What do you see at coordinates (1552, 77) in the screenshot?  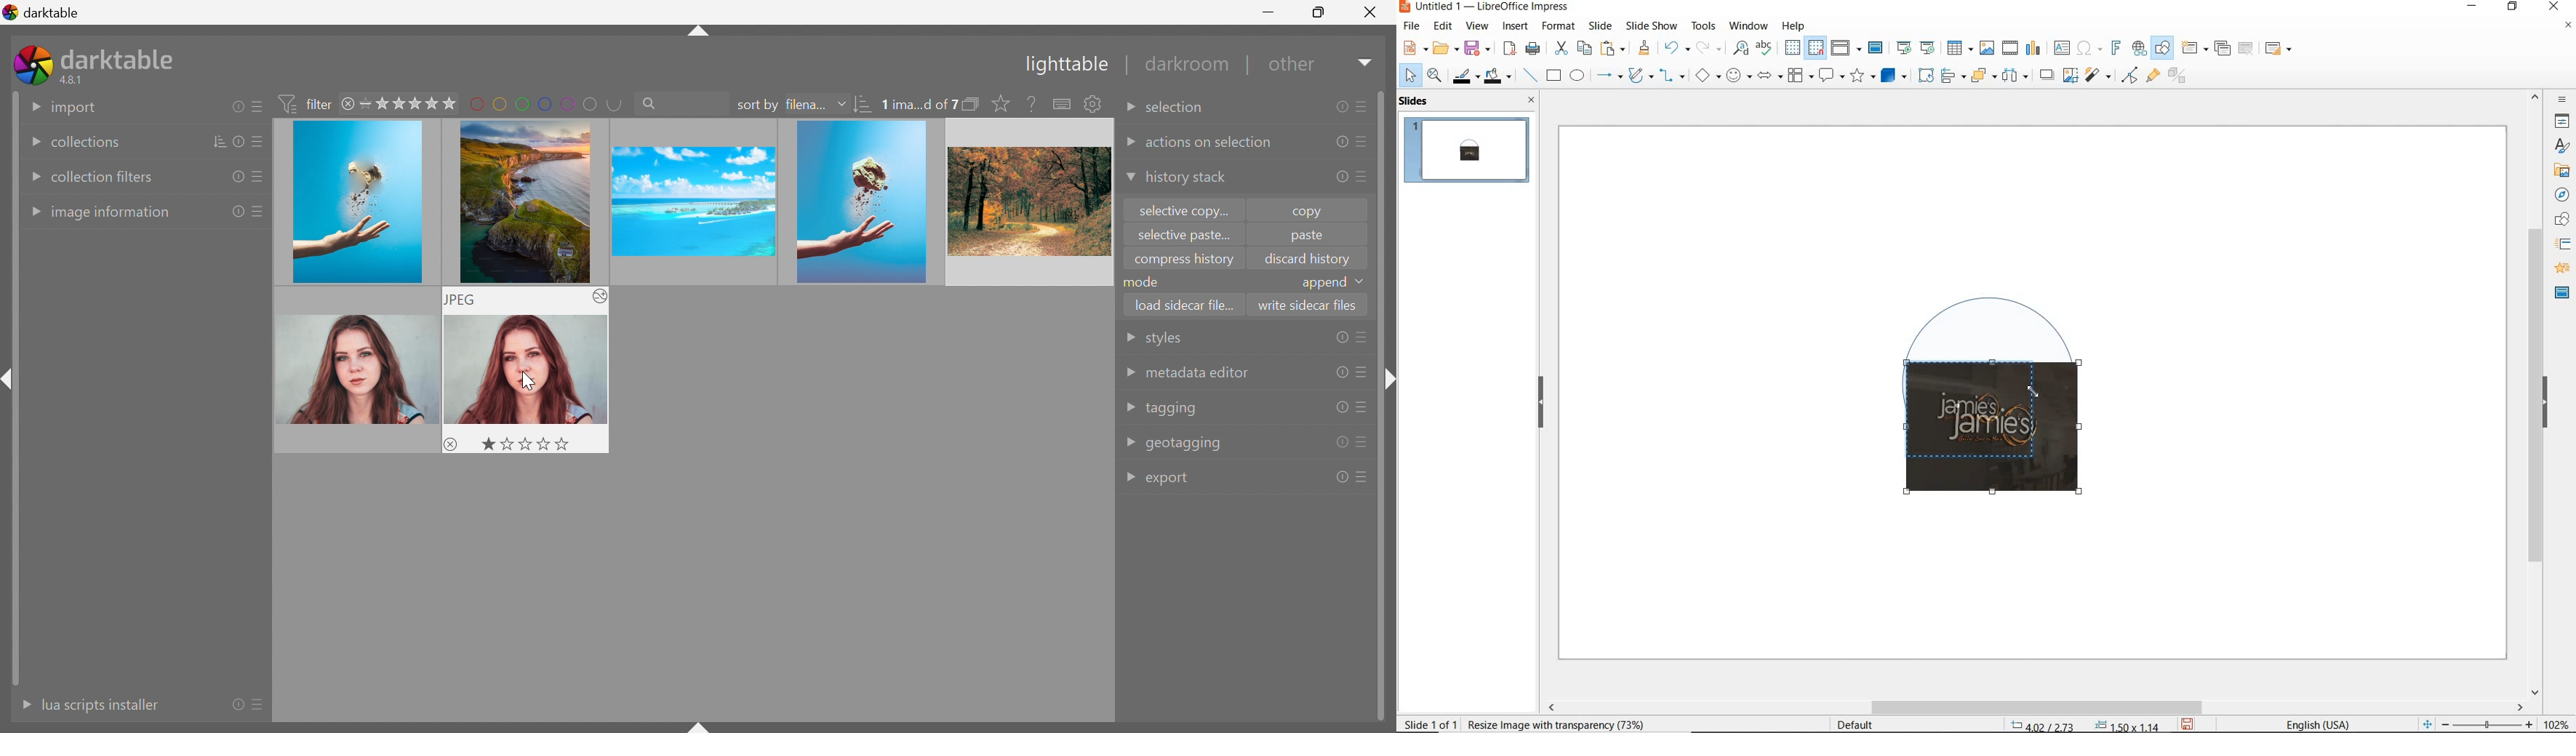 I see `rectangle` at bounding box center [1552, 77].